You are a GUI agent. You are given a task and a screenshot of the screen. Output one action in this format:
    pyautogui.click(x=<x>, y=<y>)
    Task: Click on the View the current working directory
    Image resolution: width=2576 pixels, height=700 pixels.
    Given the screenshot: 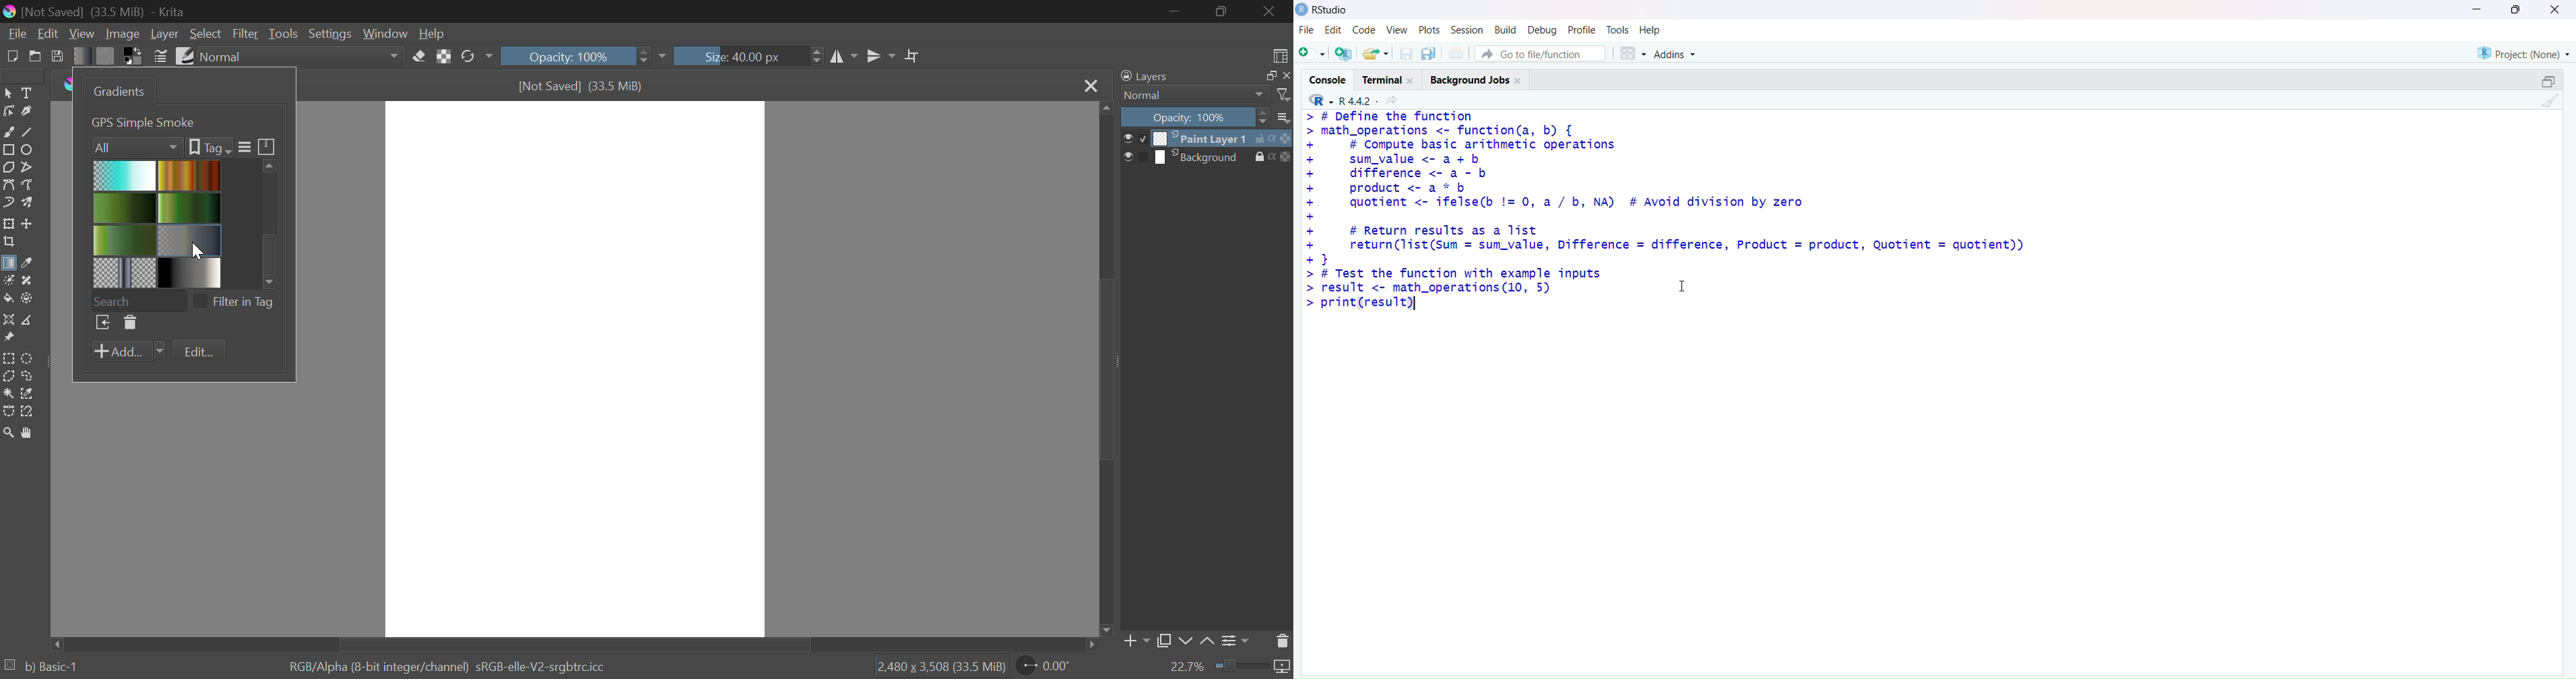 What is the action you would take?
    pyautogui.click(x=1394, y=101)
    